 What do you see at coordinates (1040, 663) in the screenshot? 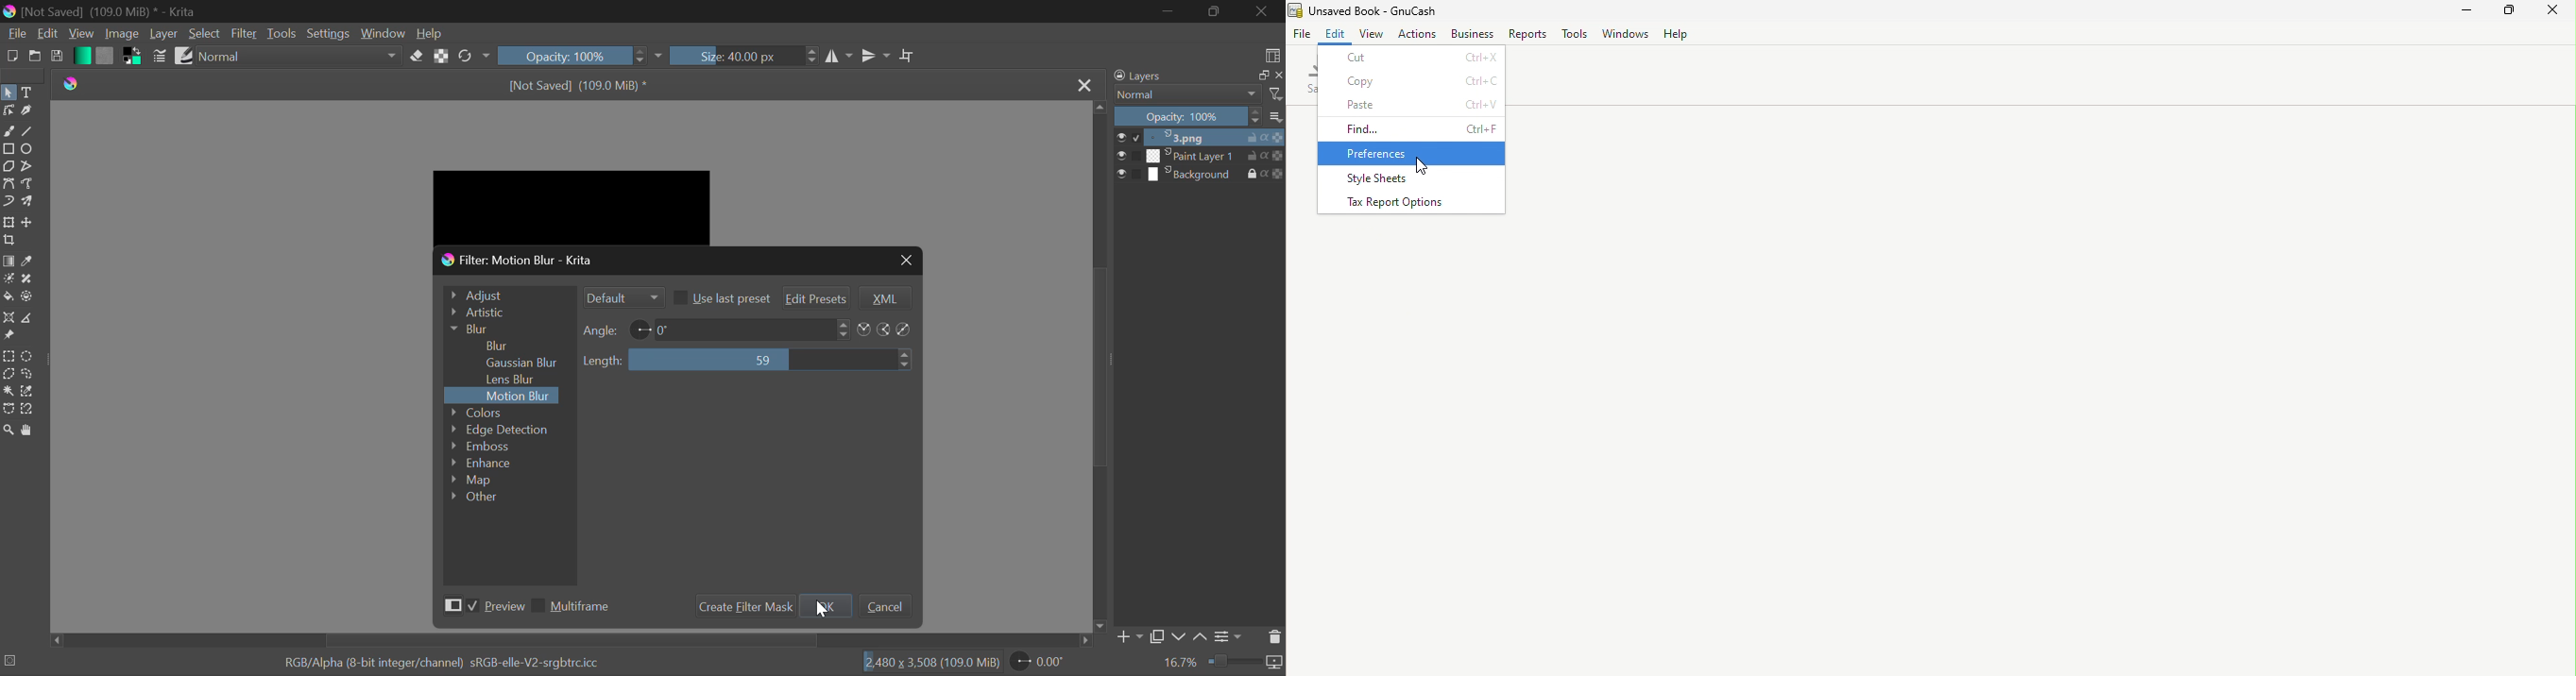
I see `0.00` at bounding box center [1040, 663].